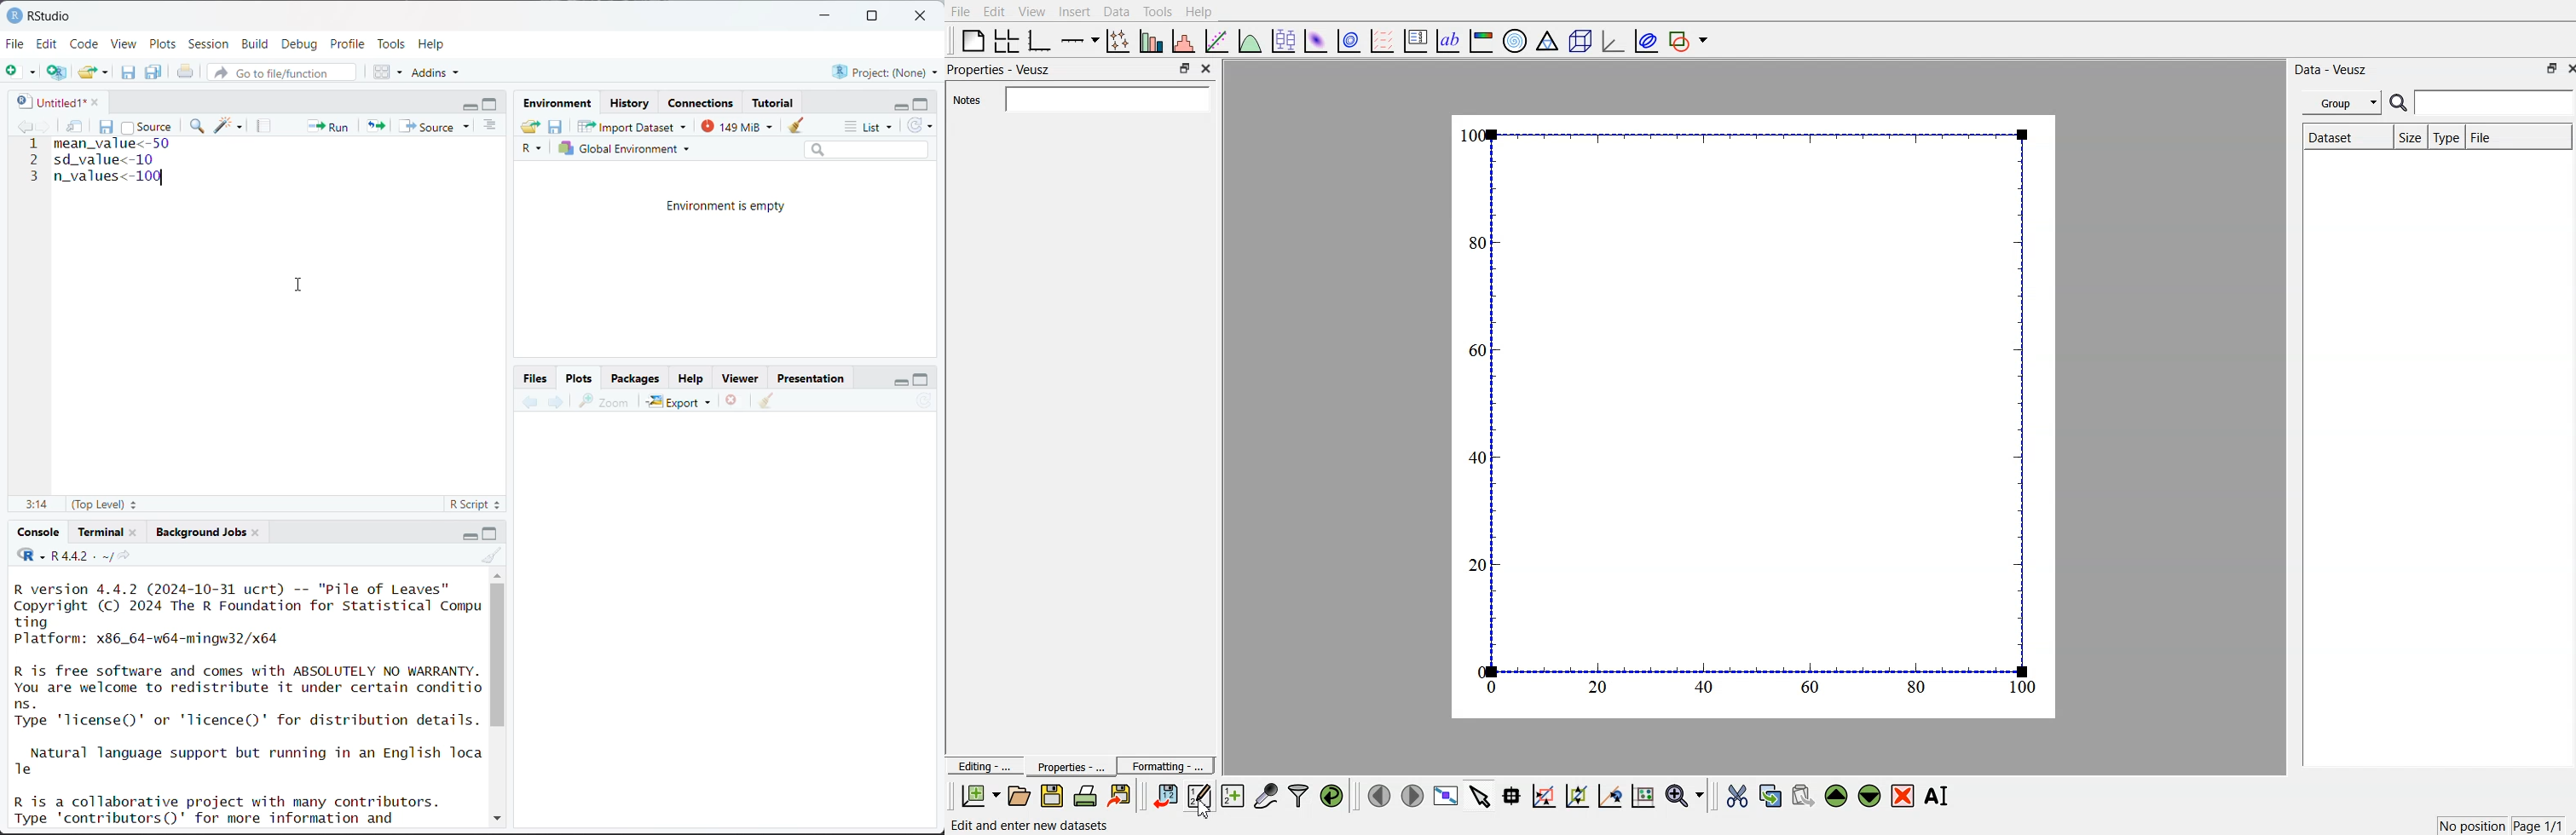 This screenshot has height=840, width=2576. What do you see at coordinates (186, 72) in the screenshot?
I see `print the current file` at bounding box center [186, 72].